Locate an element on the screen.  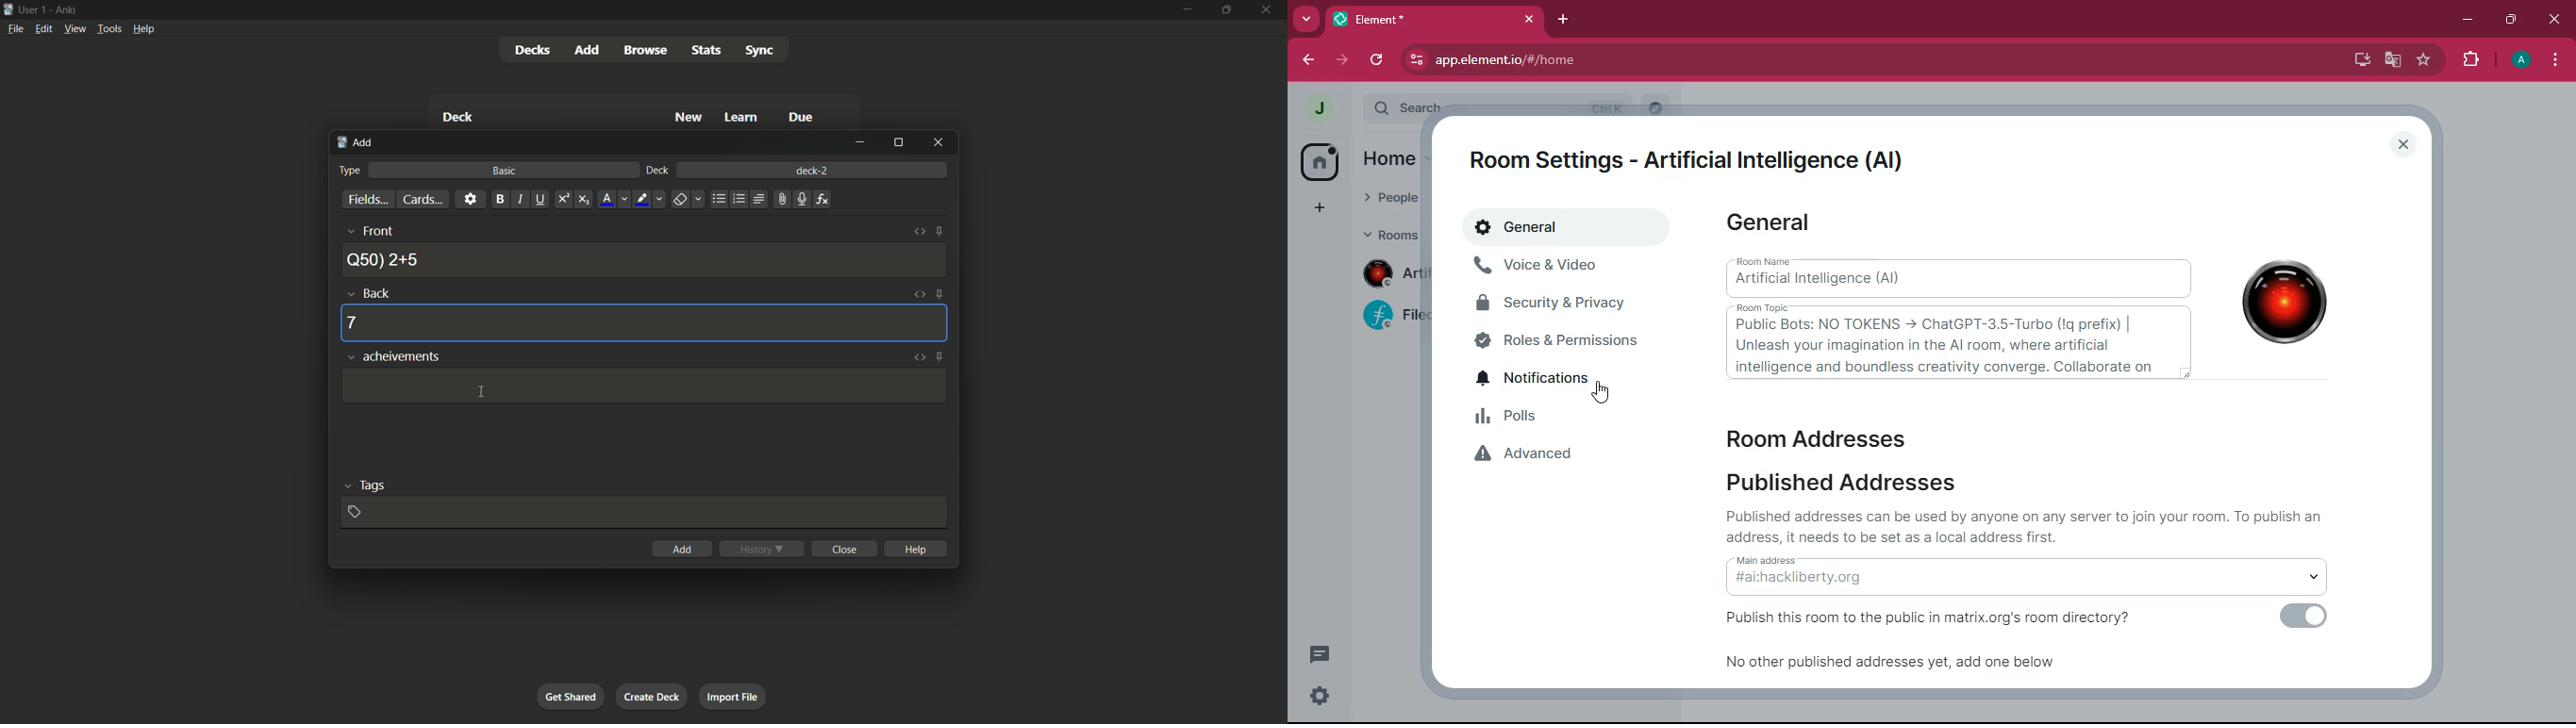
alignment is located at coordinates (759, 198).